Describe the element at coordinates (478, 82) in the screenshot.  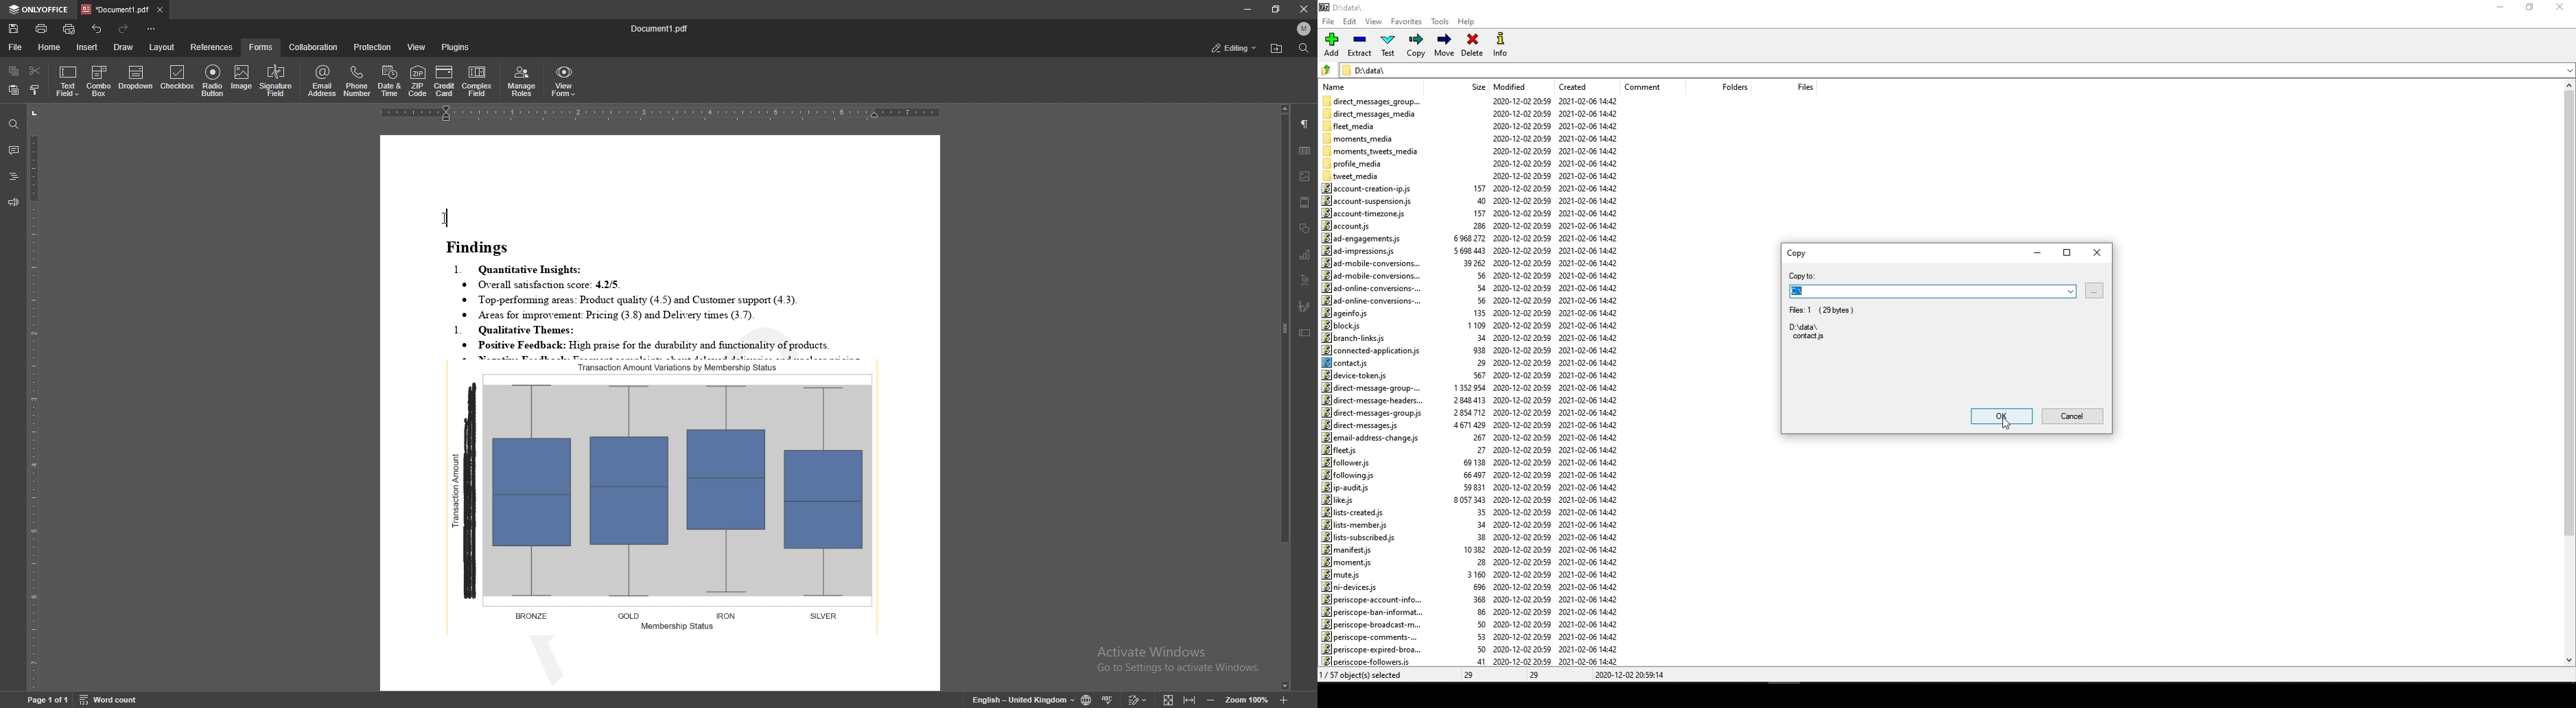
I see `complex field` at that location.